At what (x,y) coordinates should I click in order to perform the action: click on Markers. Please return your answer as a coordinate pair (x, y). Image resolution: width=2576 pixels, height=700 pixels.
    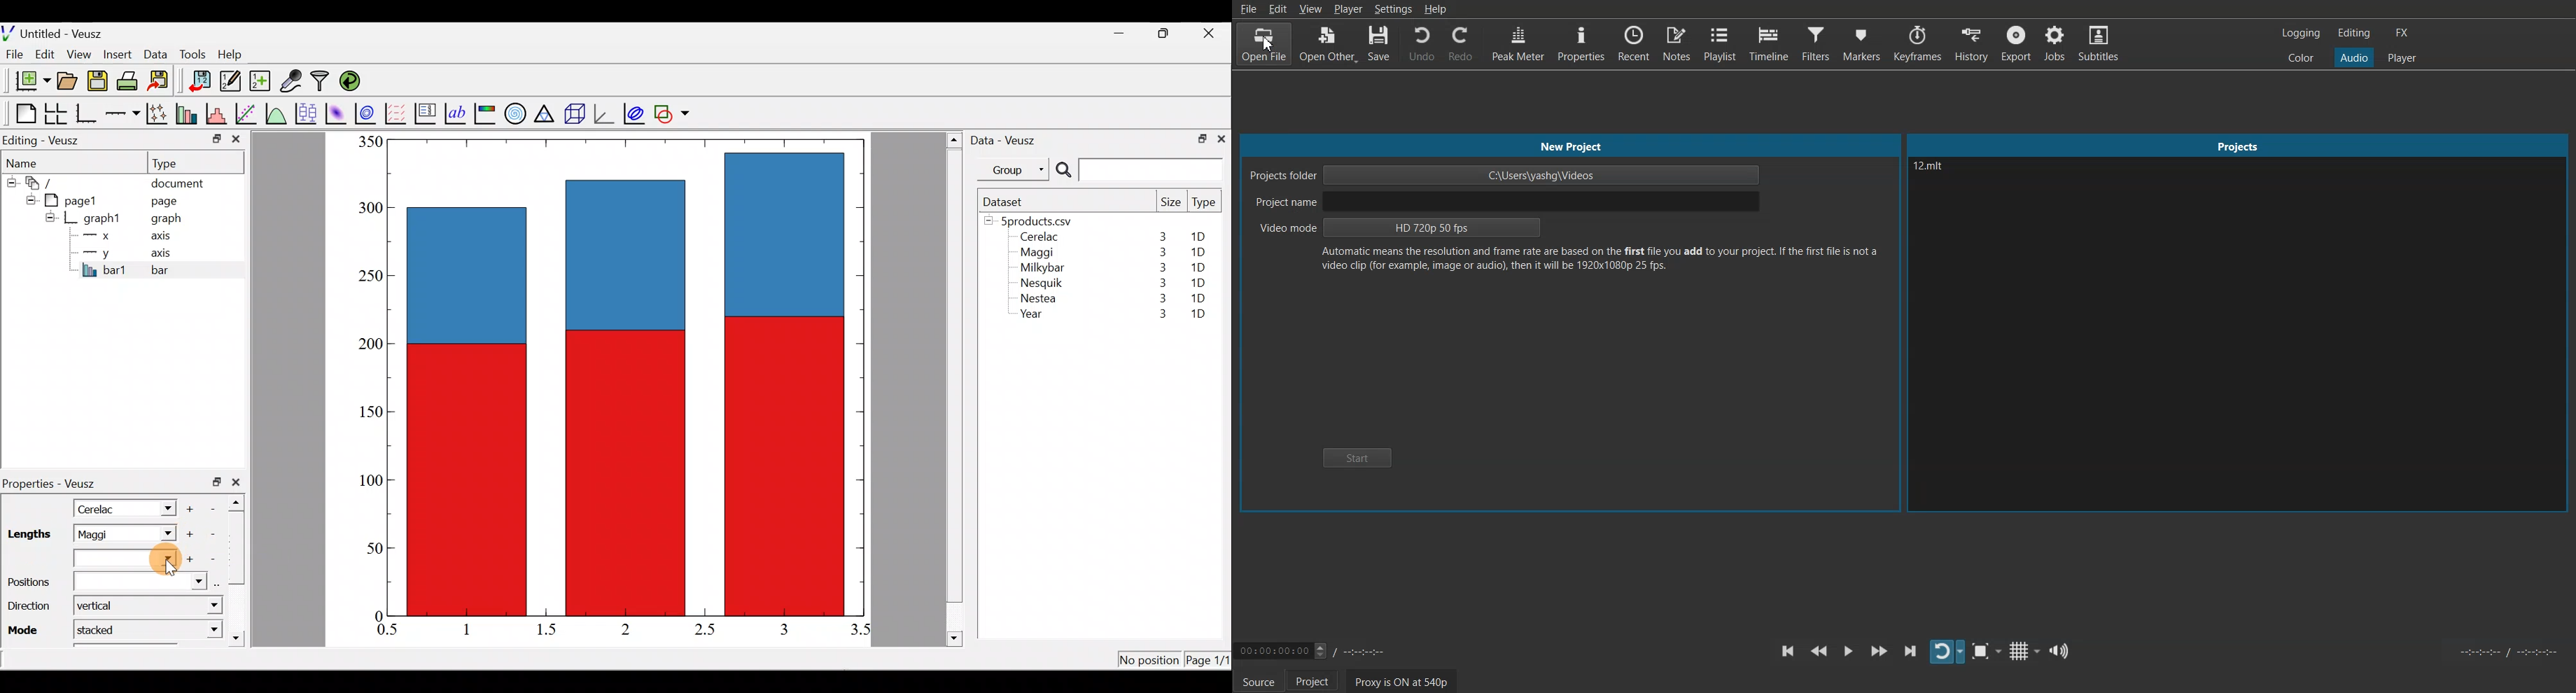
    Looking at the image, I should click on (1861, 43).